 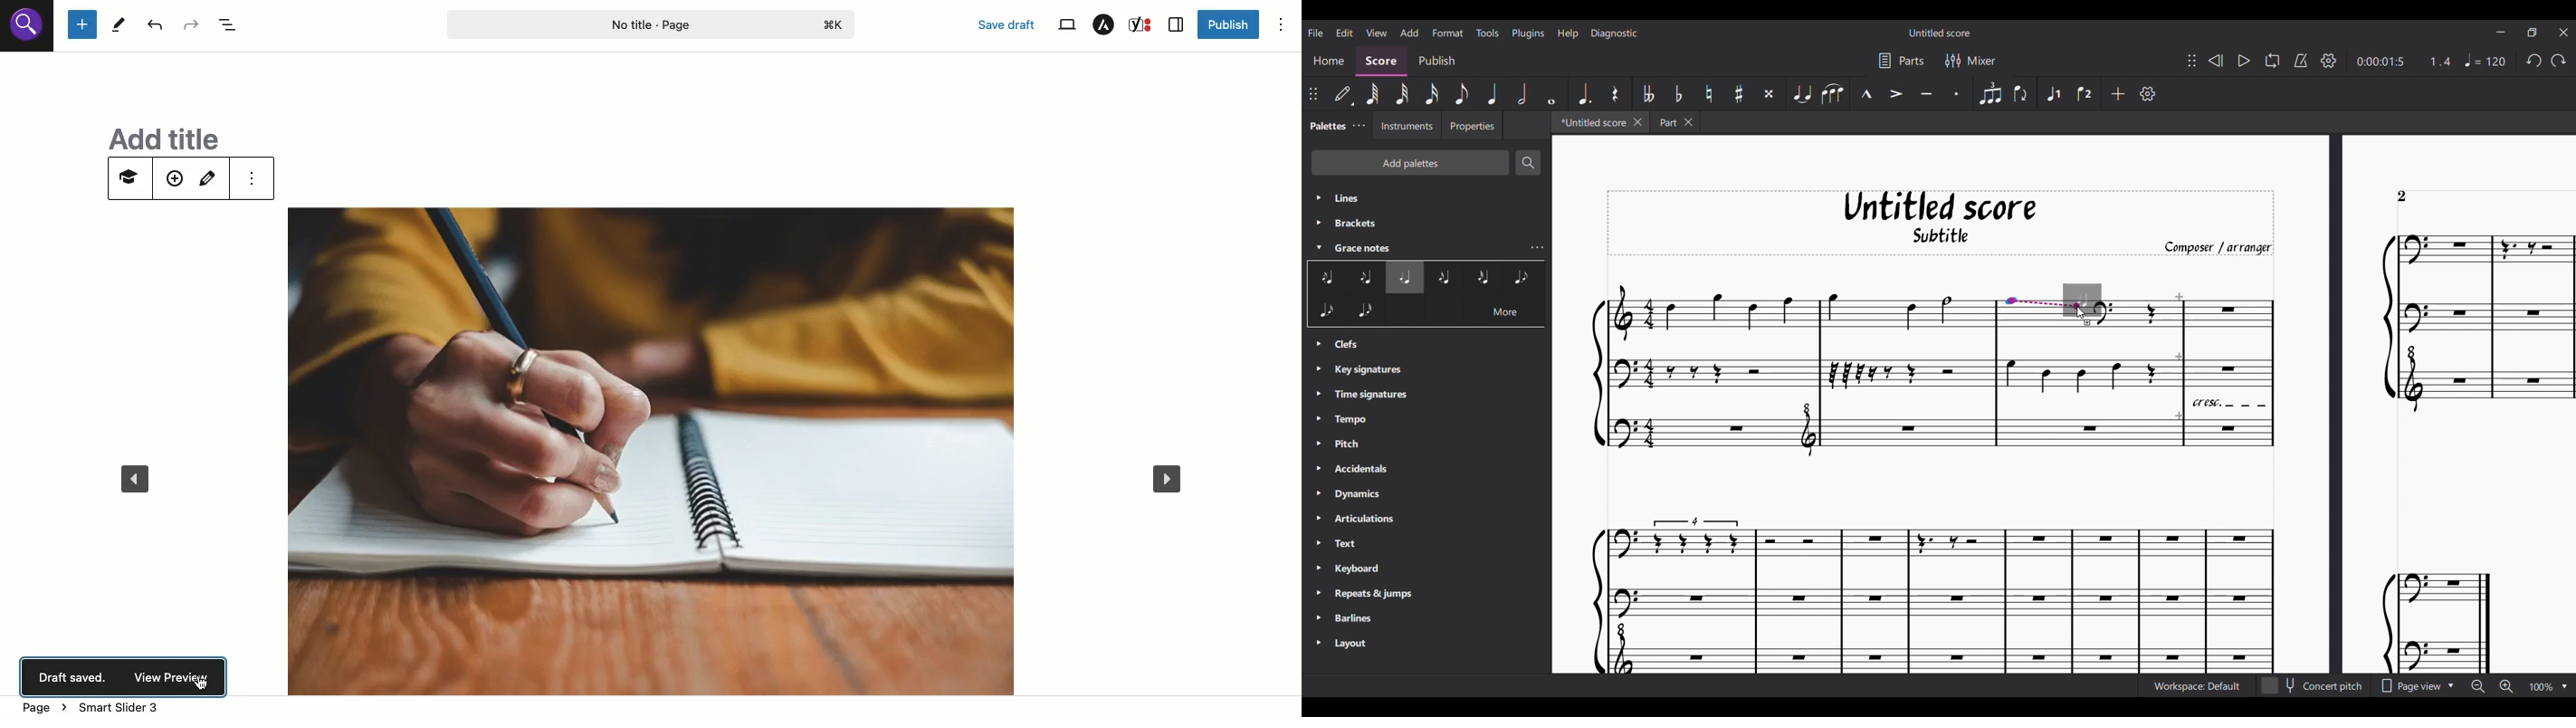 What do you see at coordinates (1591, 122) in the screenshot?
I see `Current tab` at bounding box center [1591, 122].